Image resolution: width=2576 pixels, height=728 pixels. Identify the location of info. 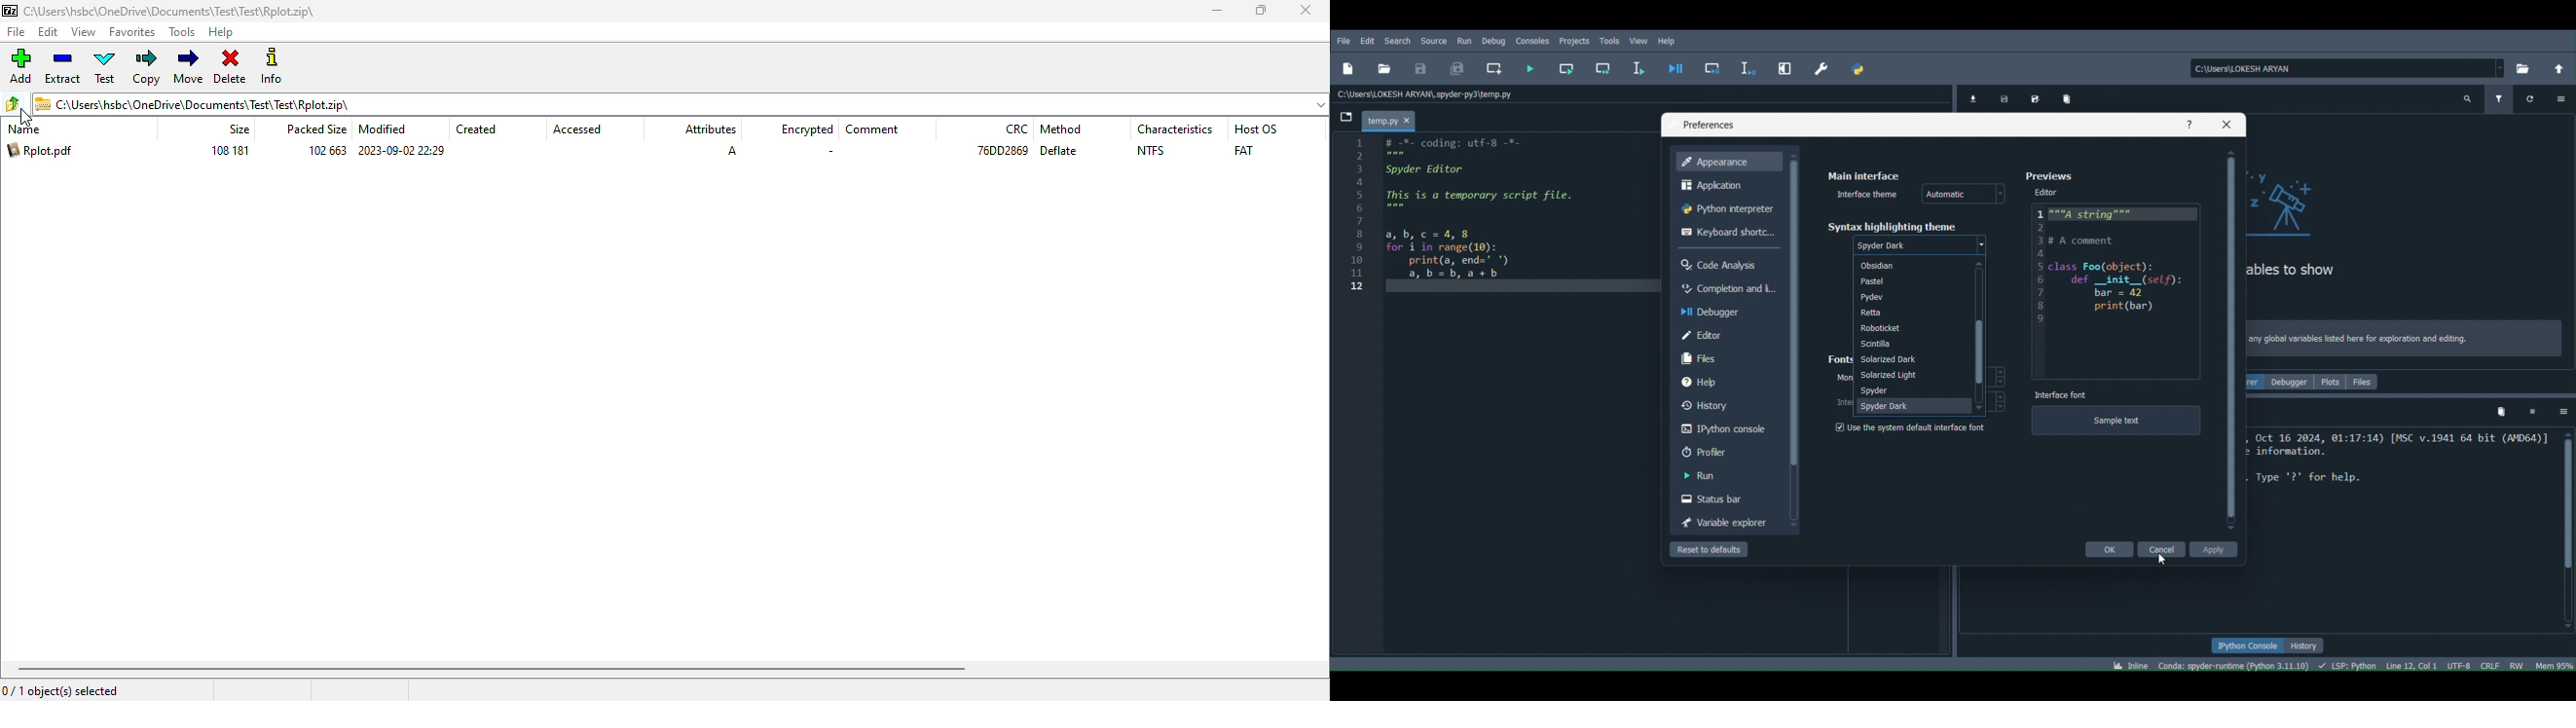
(275, 67).